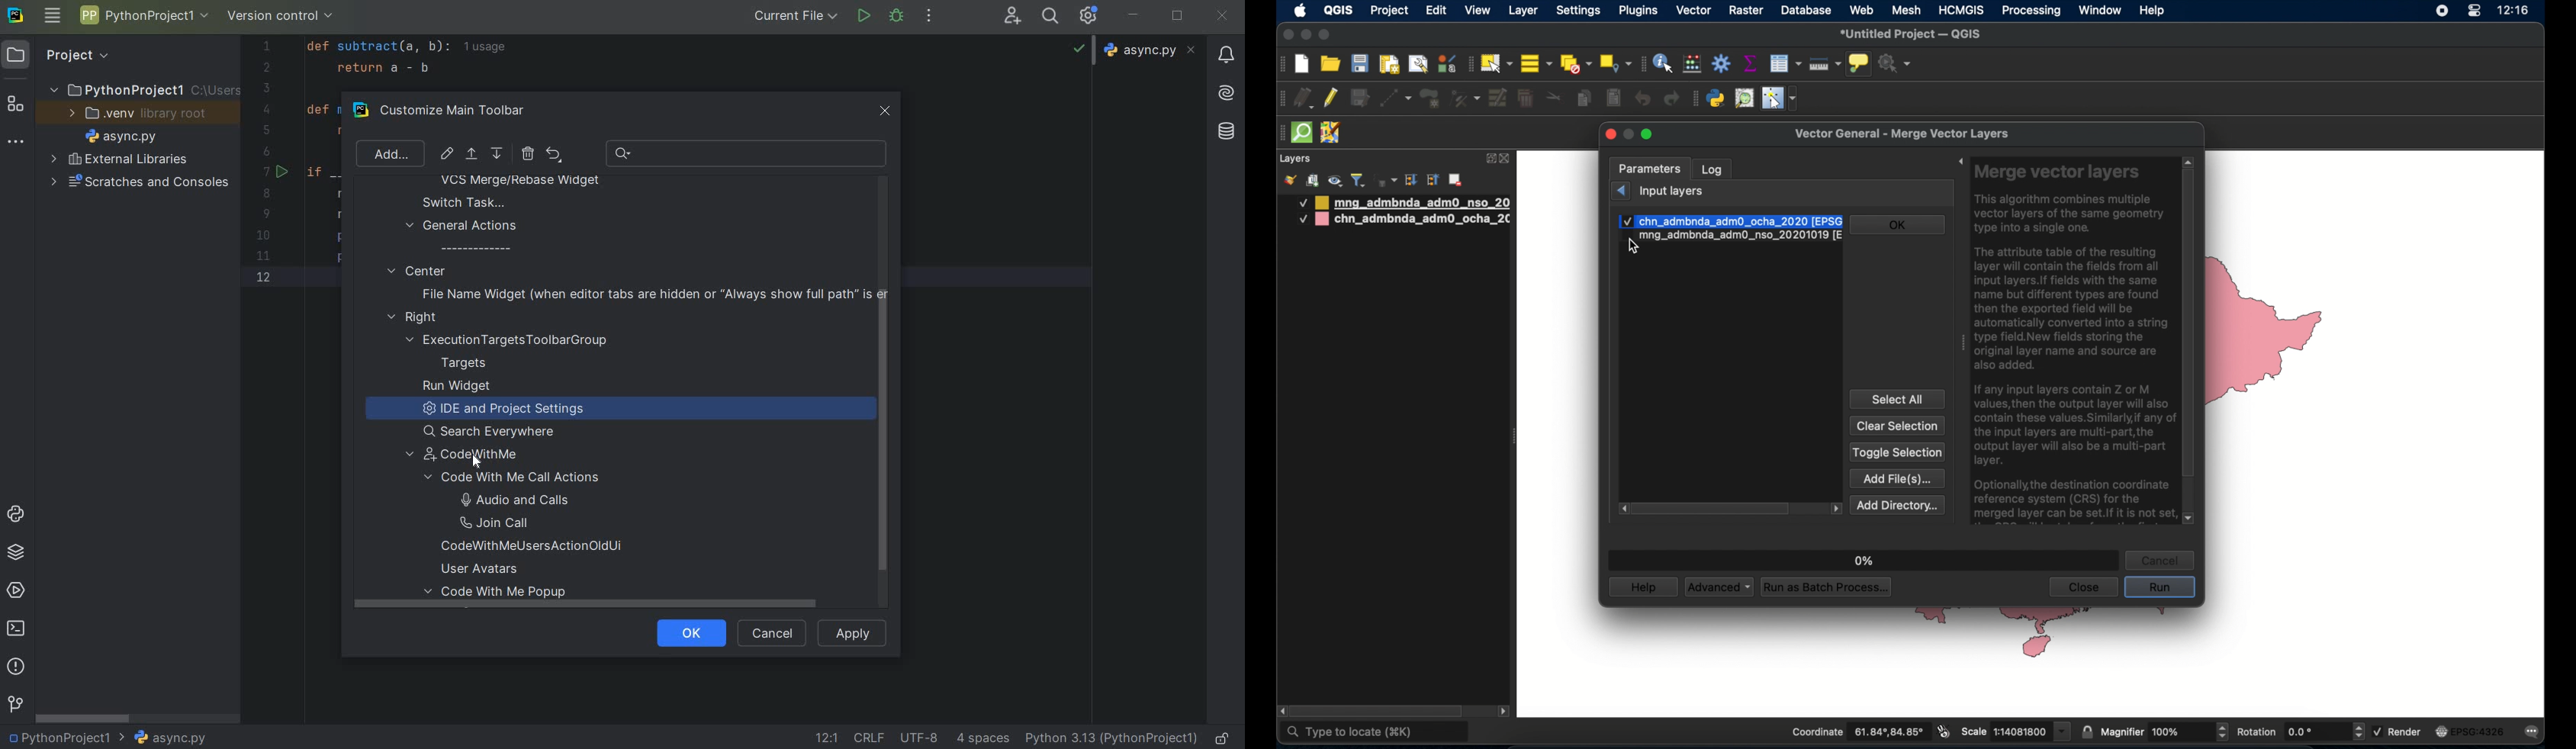 Image resolution: width=2576 pixels, height=756 pixels. What do you see at coordinates (456, 202) in the screenshot?
I see `switch task` at bounding box center [456, 202].